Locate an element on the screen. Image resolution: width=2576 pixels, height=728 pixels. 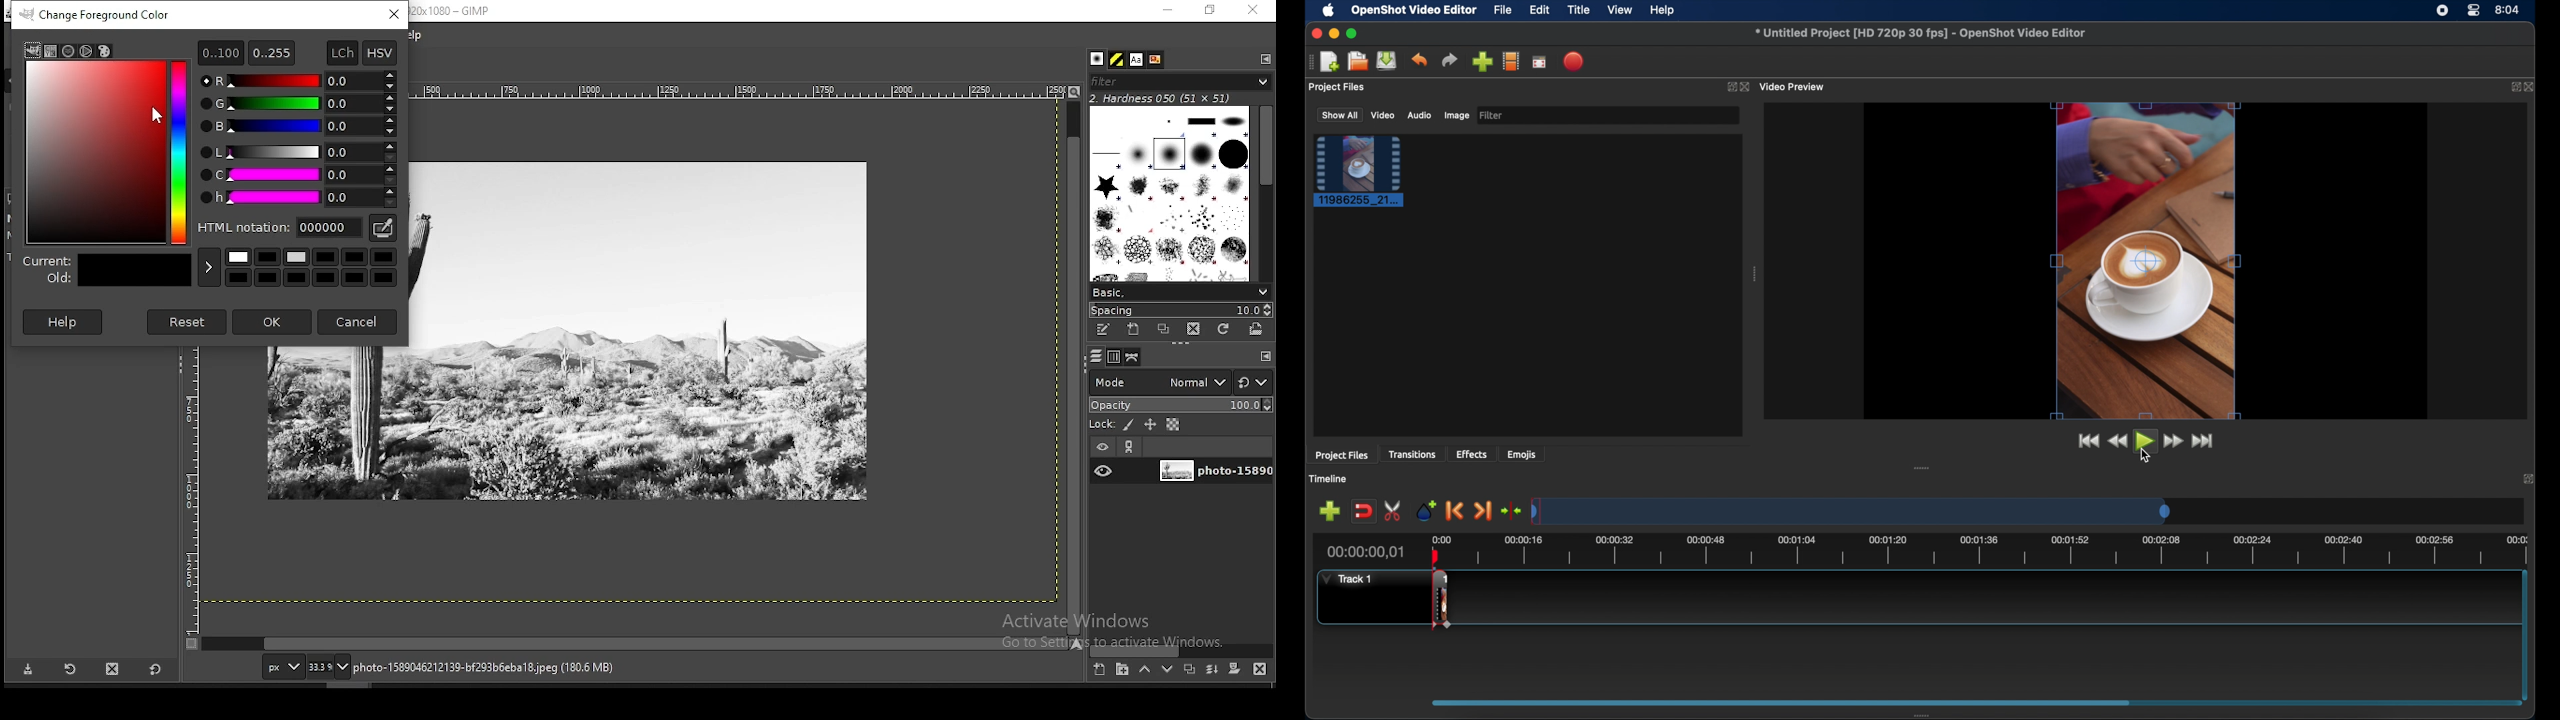
project file is located at coordinates (1359, 171).